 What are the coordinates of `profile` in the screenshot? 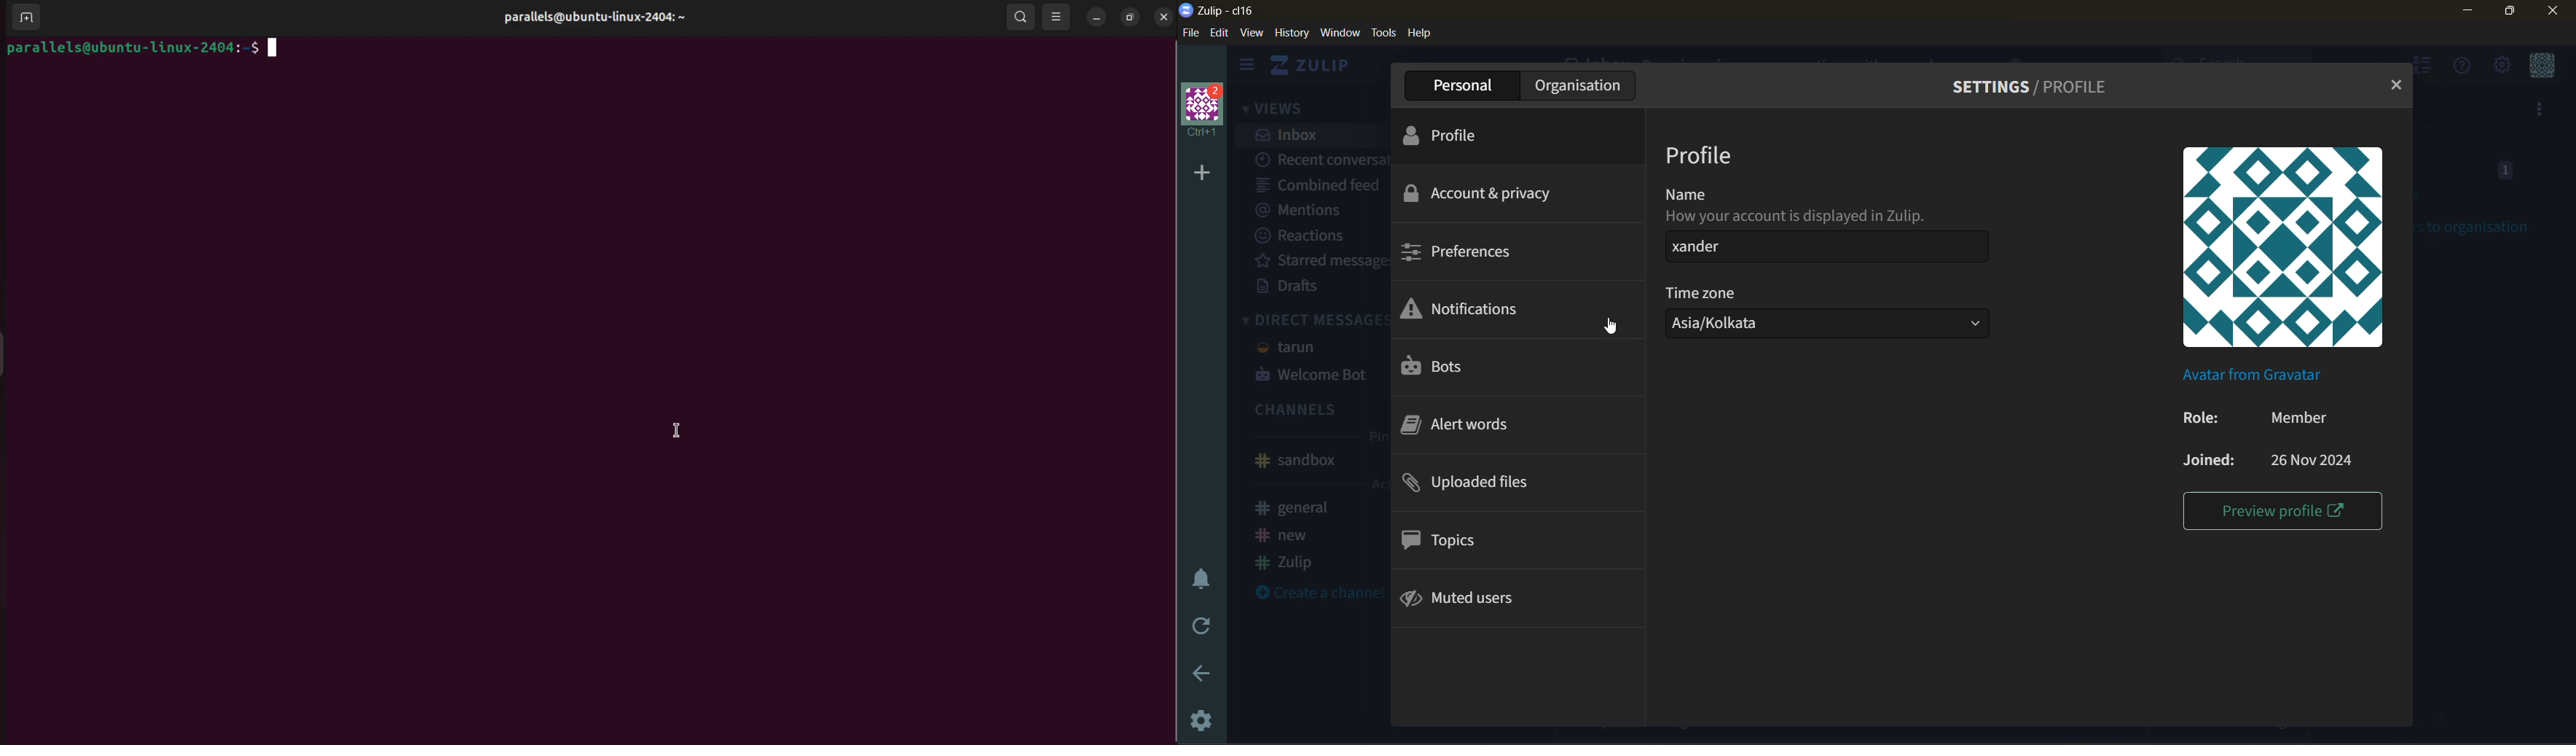 It's located at (1704, 155).